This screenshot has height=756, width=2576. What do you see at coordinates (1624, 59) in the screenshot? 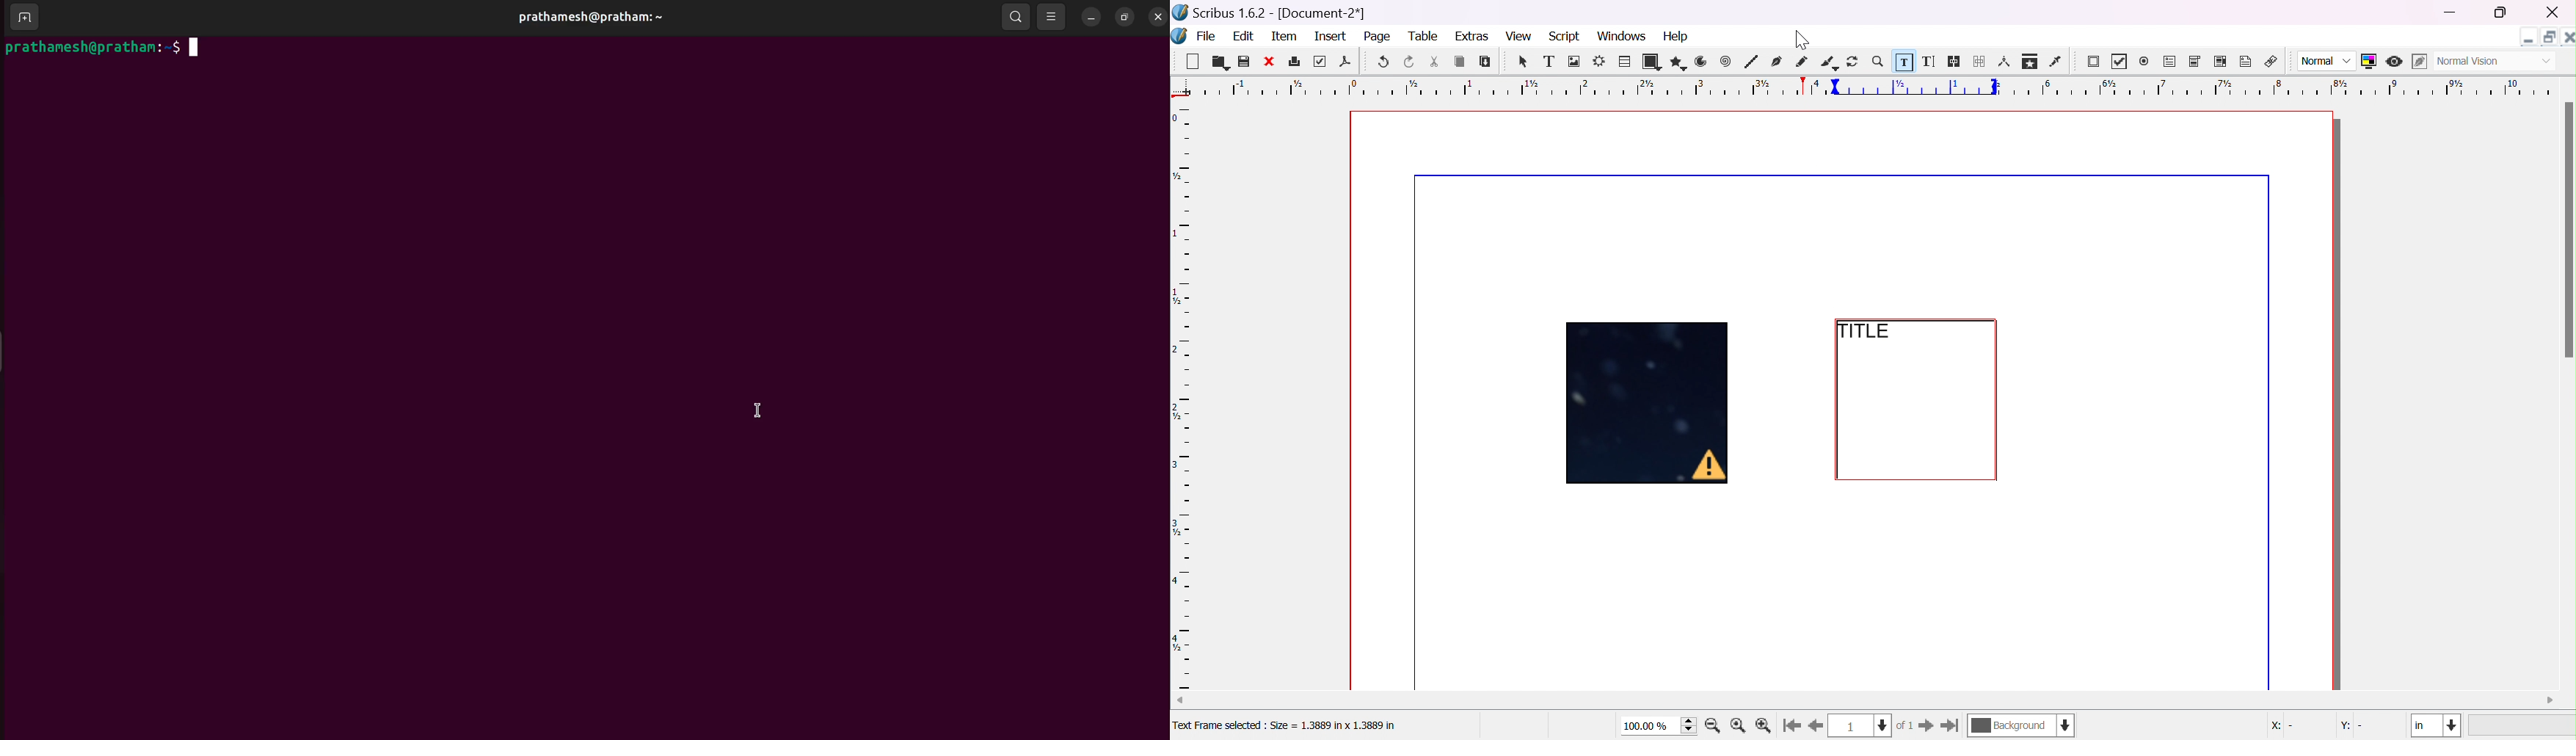
I see `table` at bounding box center [1624, 59].